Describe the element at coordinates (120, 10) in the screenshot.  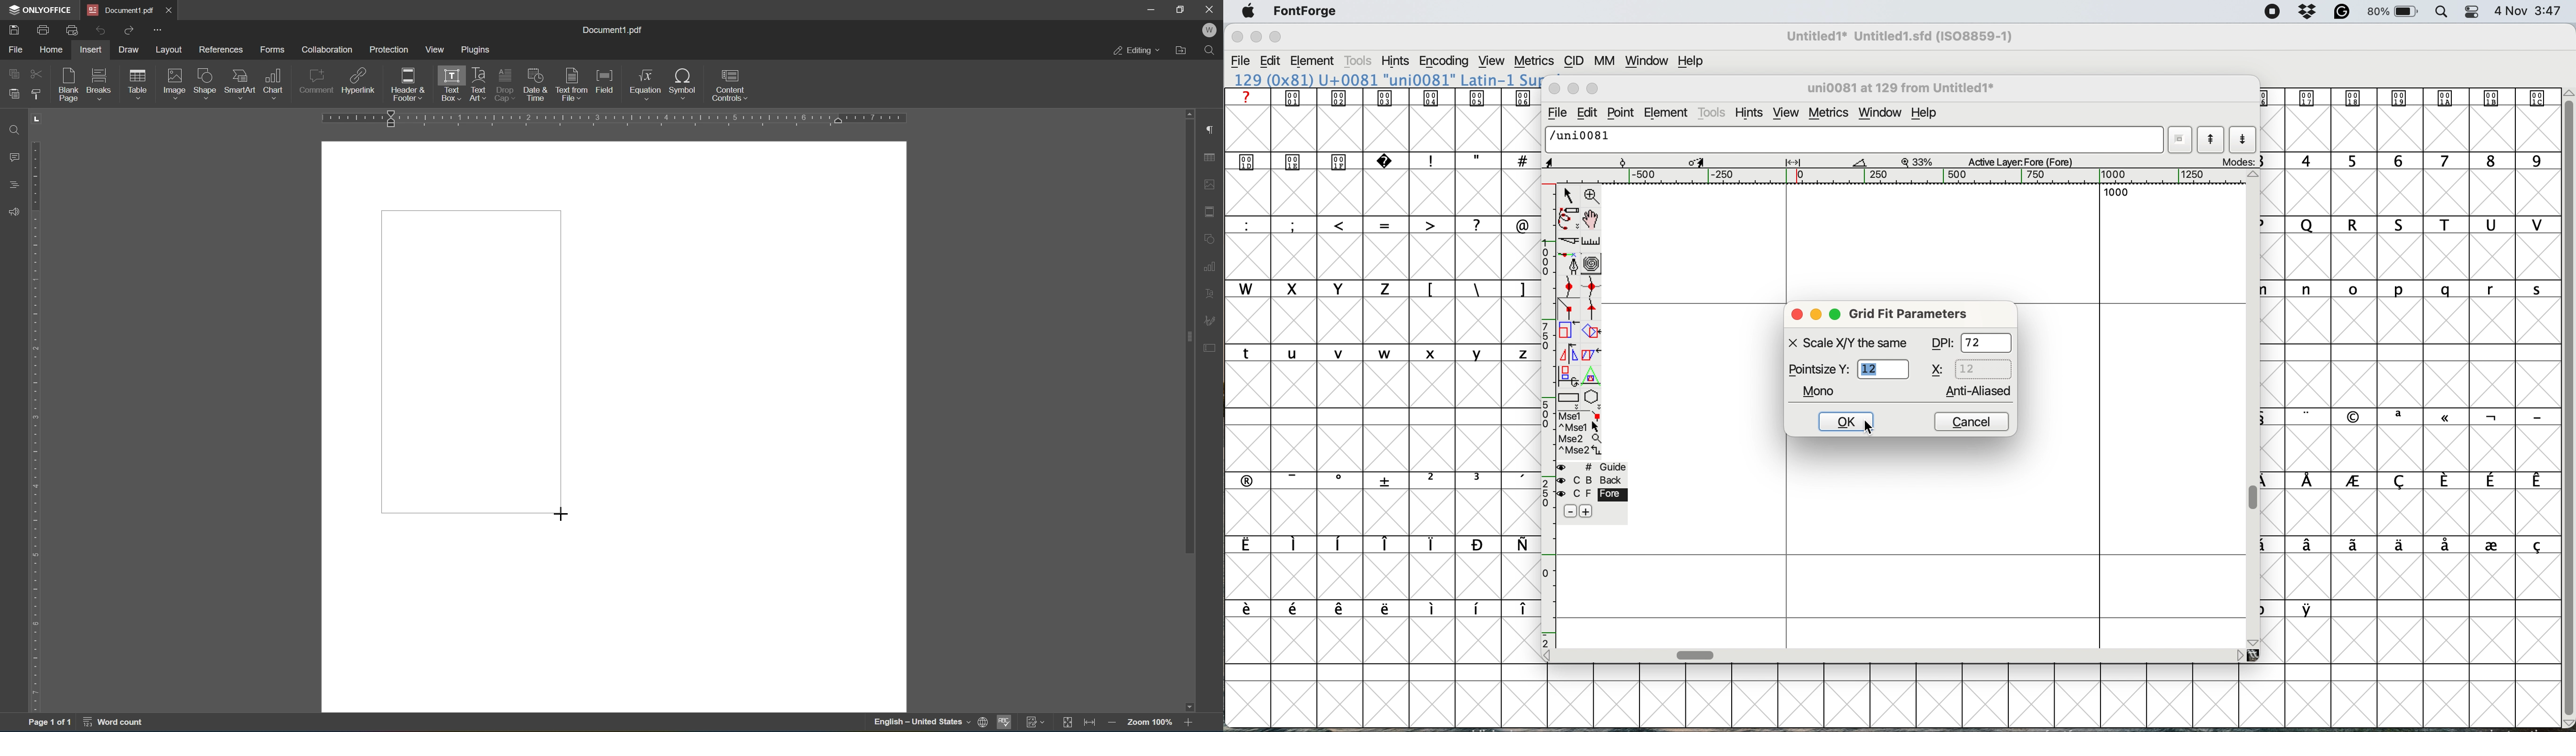
I see `Document1.pdf` at that location.